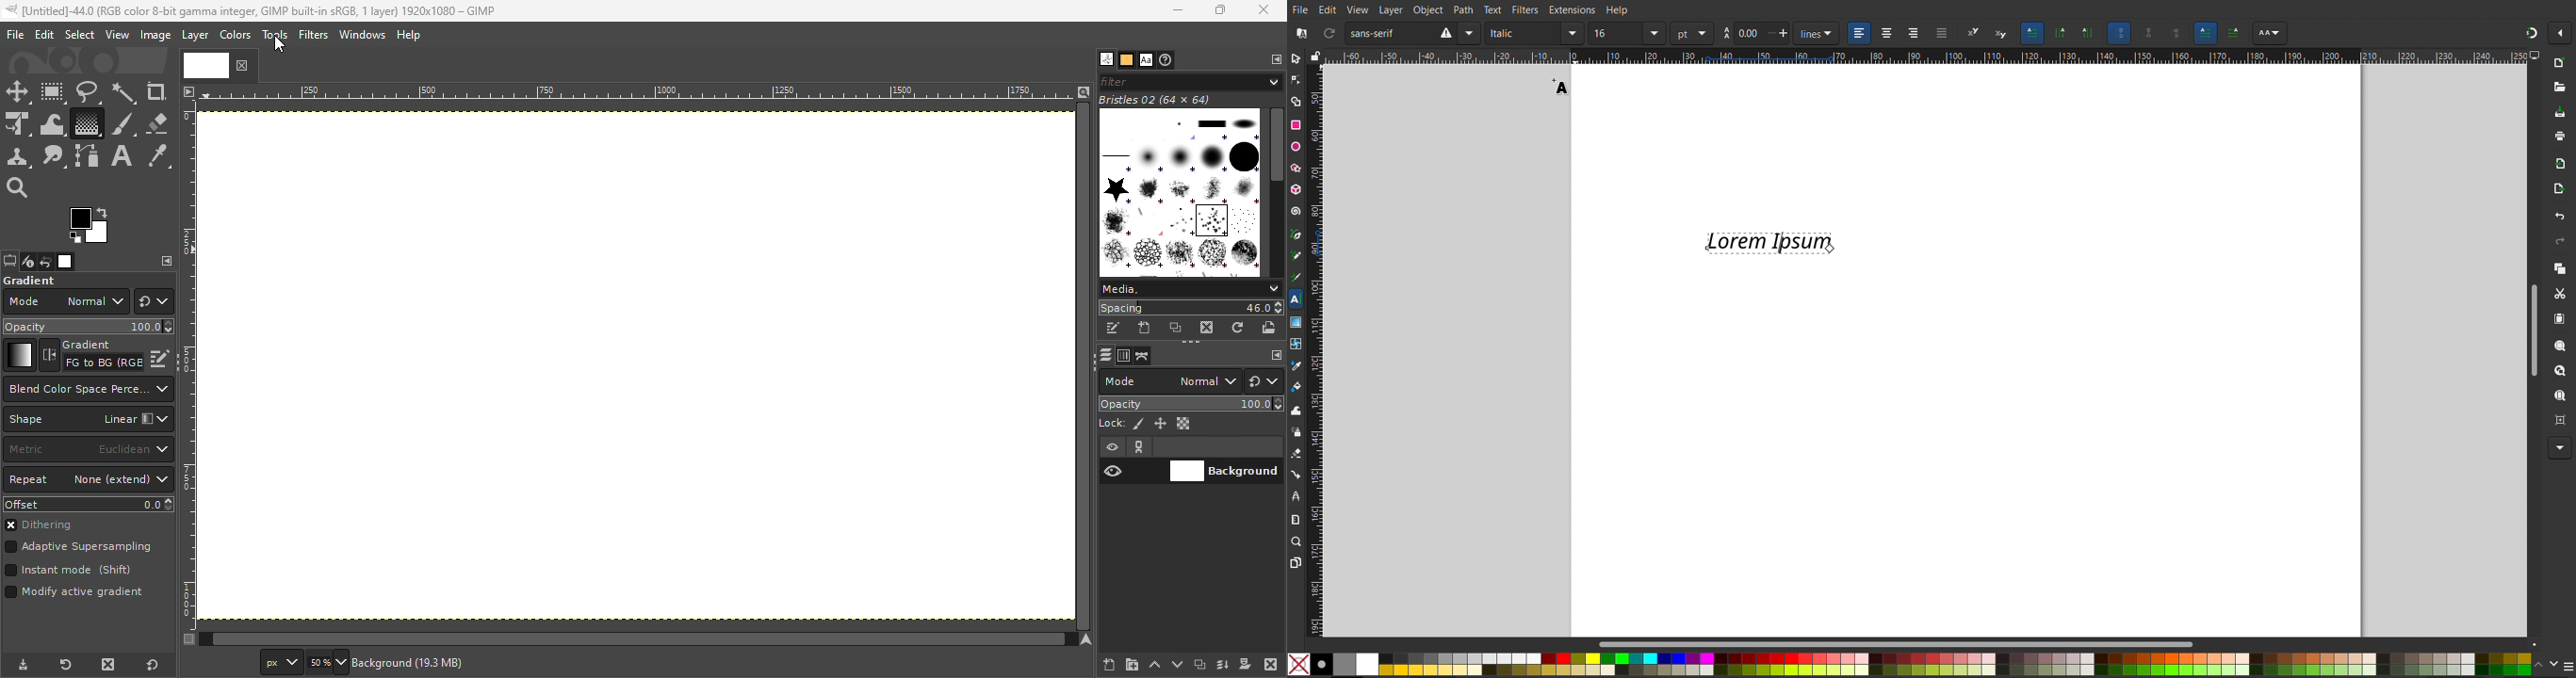 The image size is (2576, 700). Describe the element at coordinates (63, 666) in the screenshot. I see `Reset tool preset` at that location.